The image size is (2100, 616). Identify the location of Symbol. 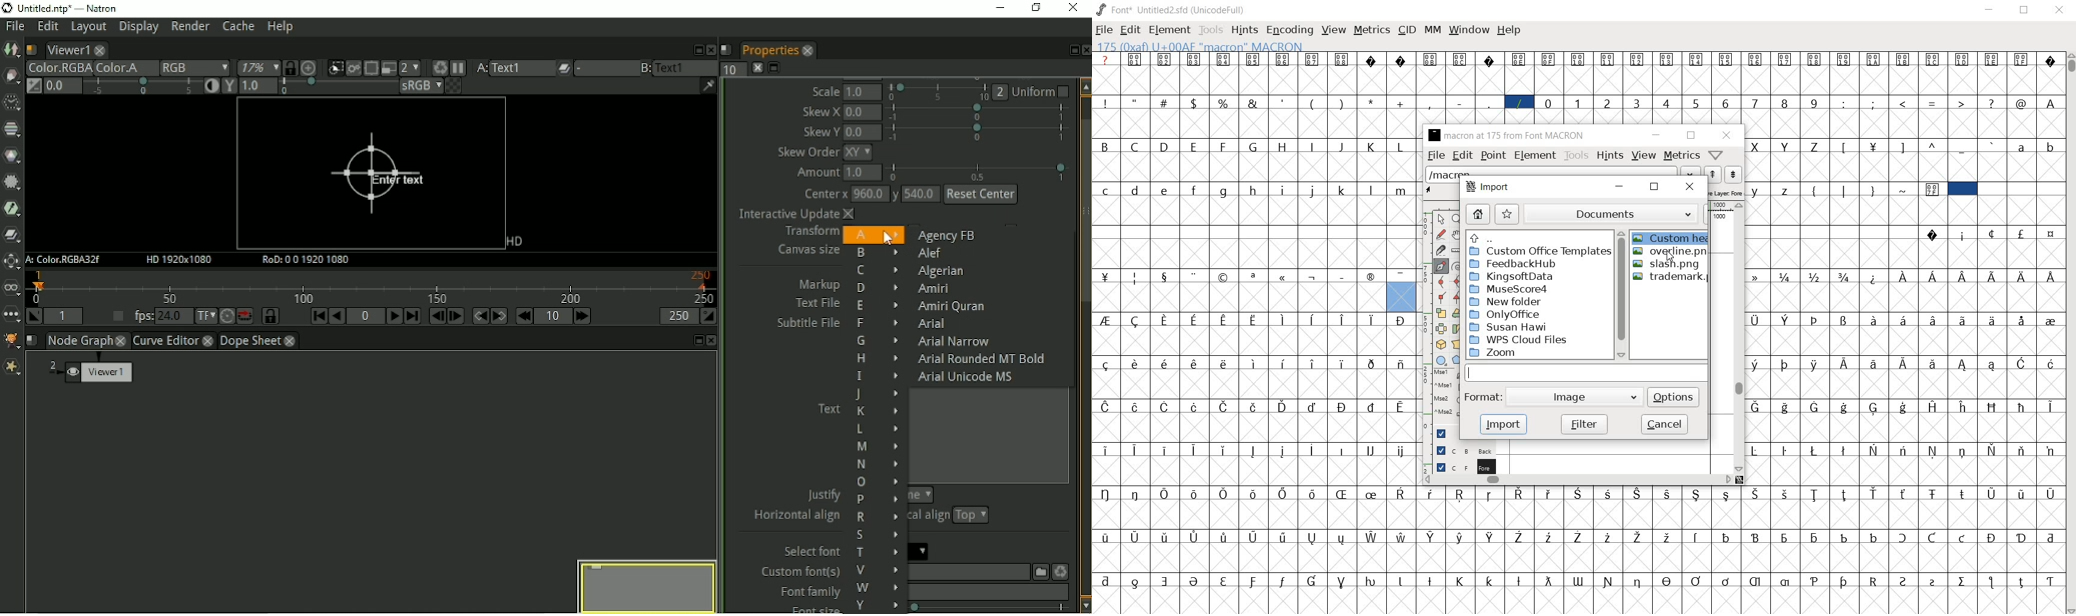
(1873, 363).